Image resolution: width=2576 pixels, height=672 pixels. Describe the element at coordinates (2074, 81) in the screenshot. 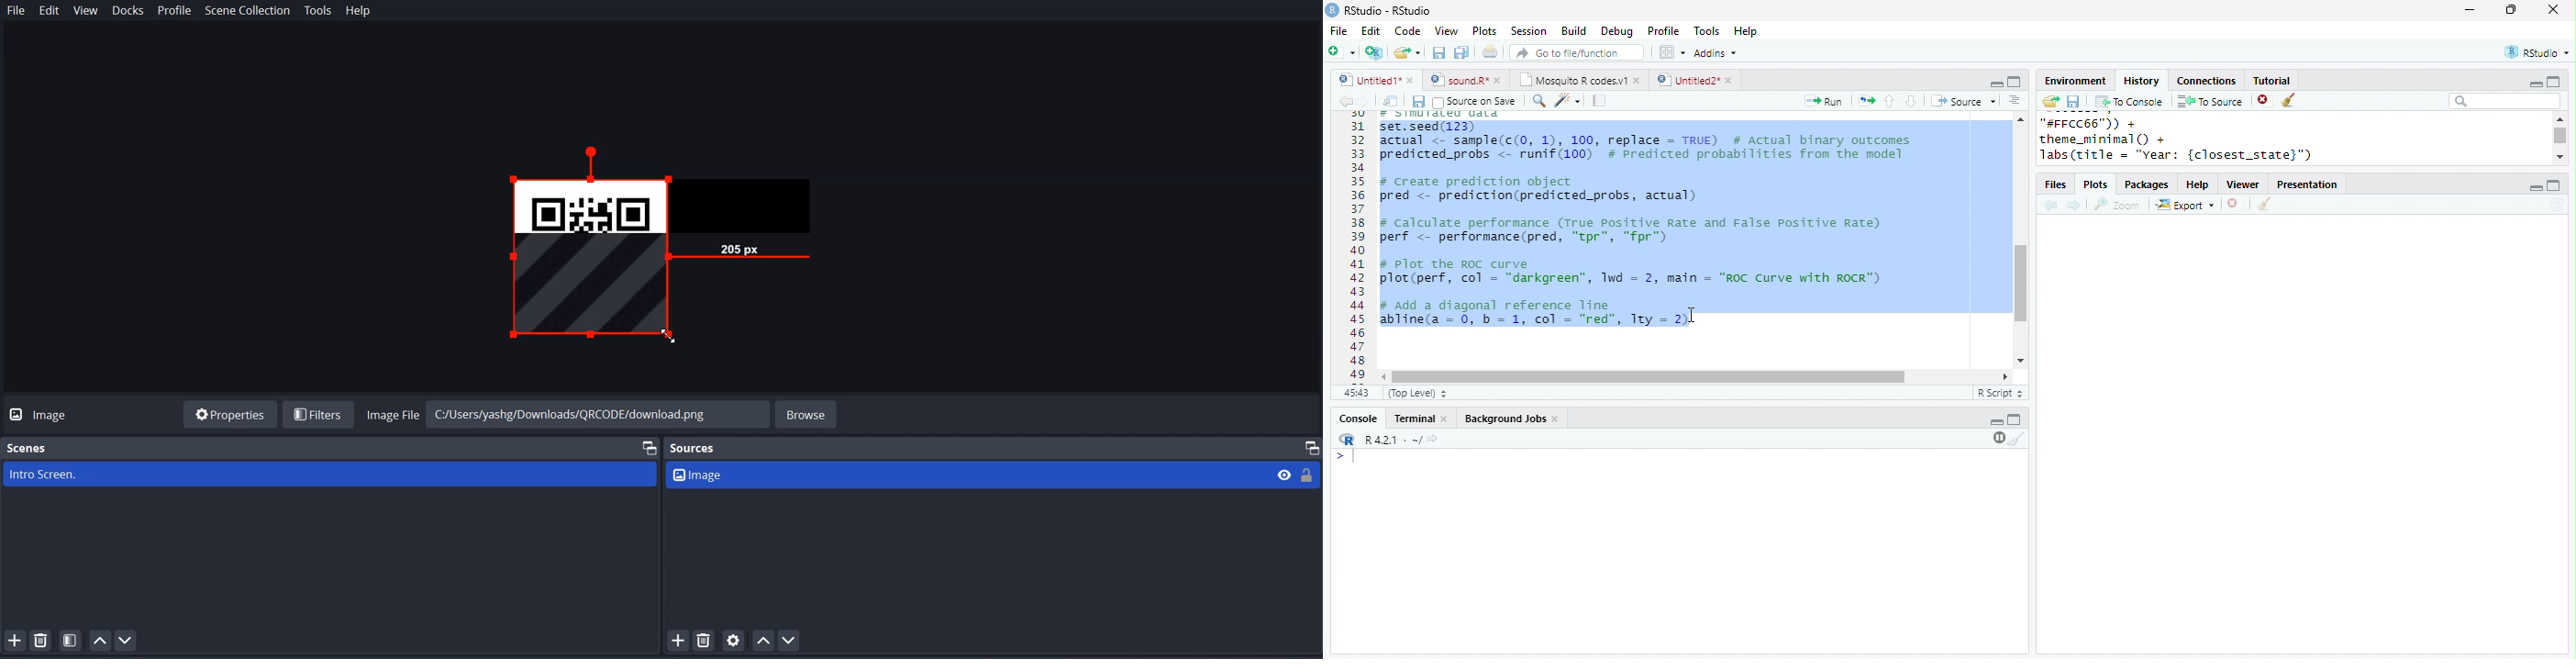

I see `Environment` at that location.